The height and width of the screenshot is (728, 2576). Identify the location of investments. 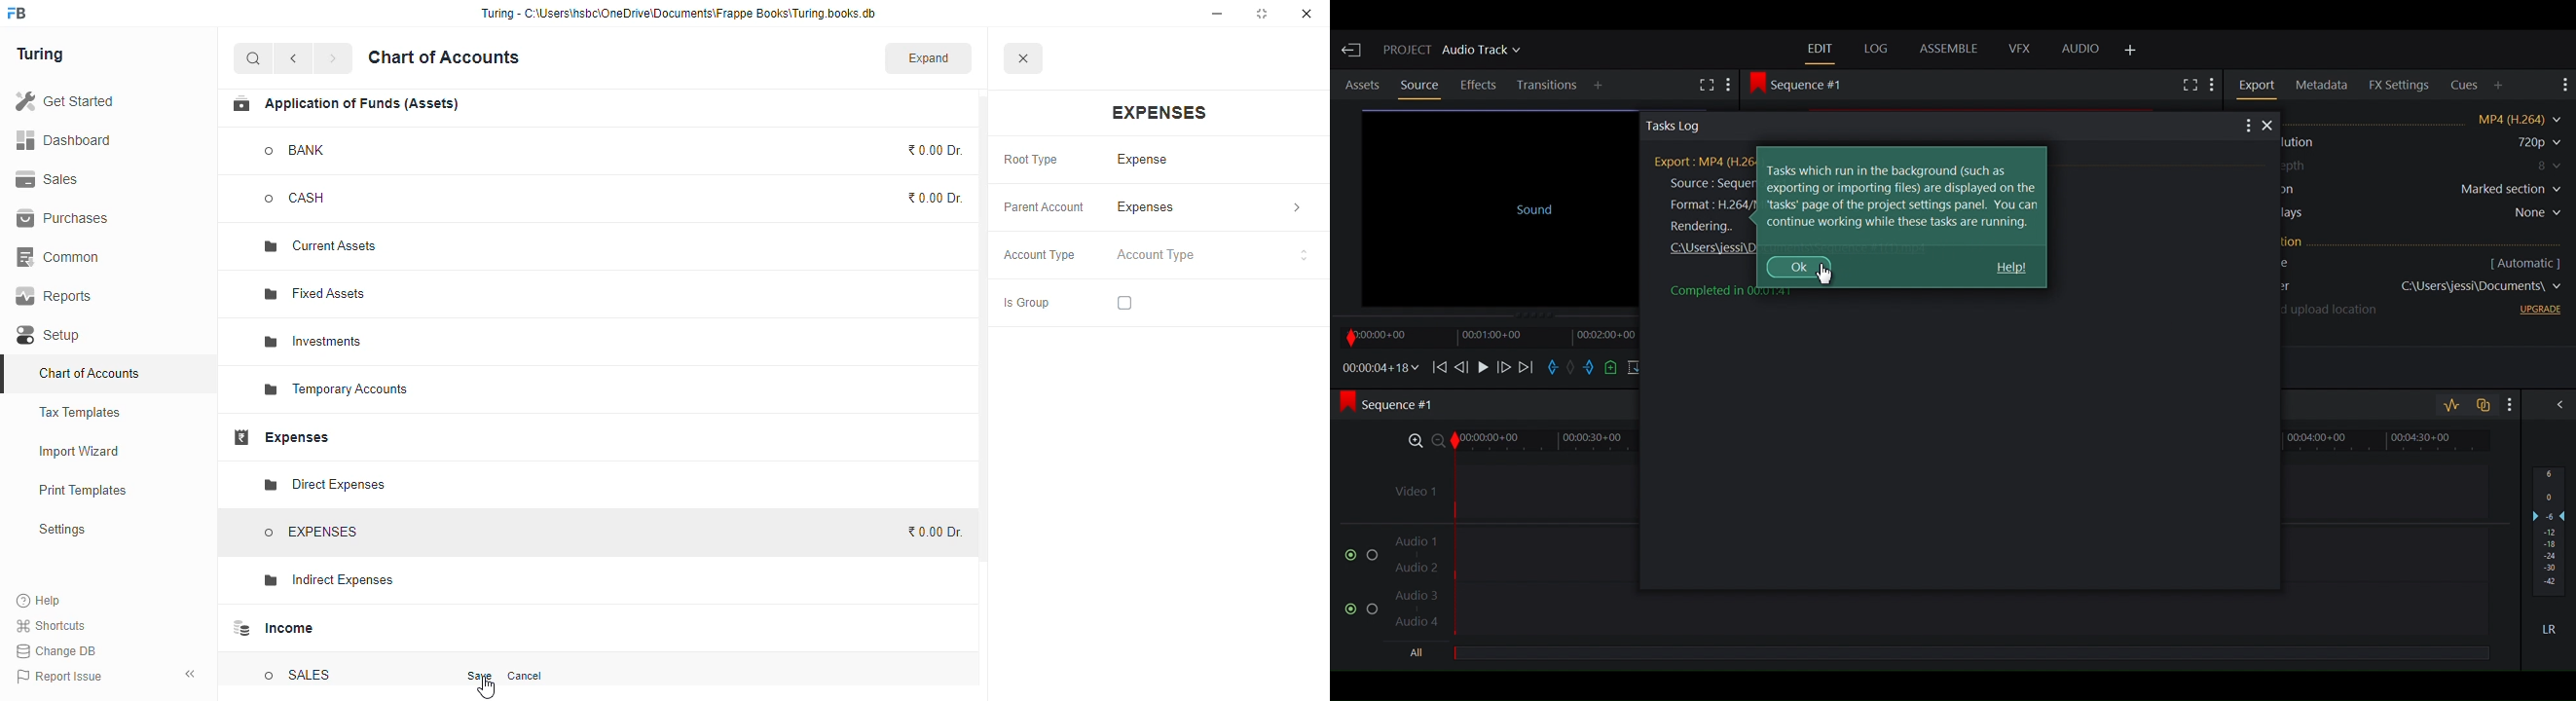
(313, 342).